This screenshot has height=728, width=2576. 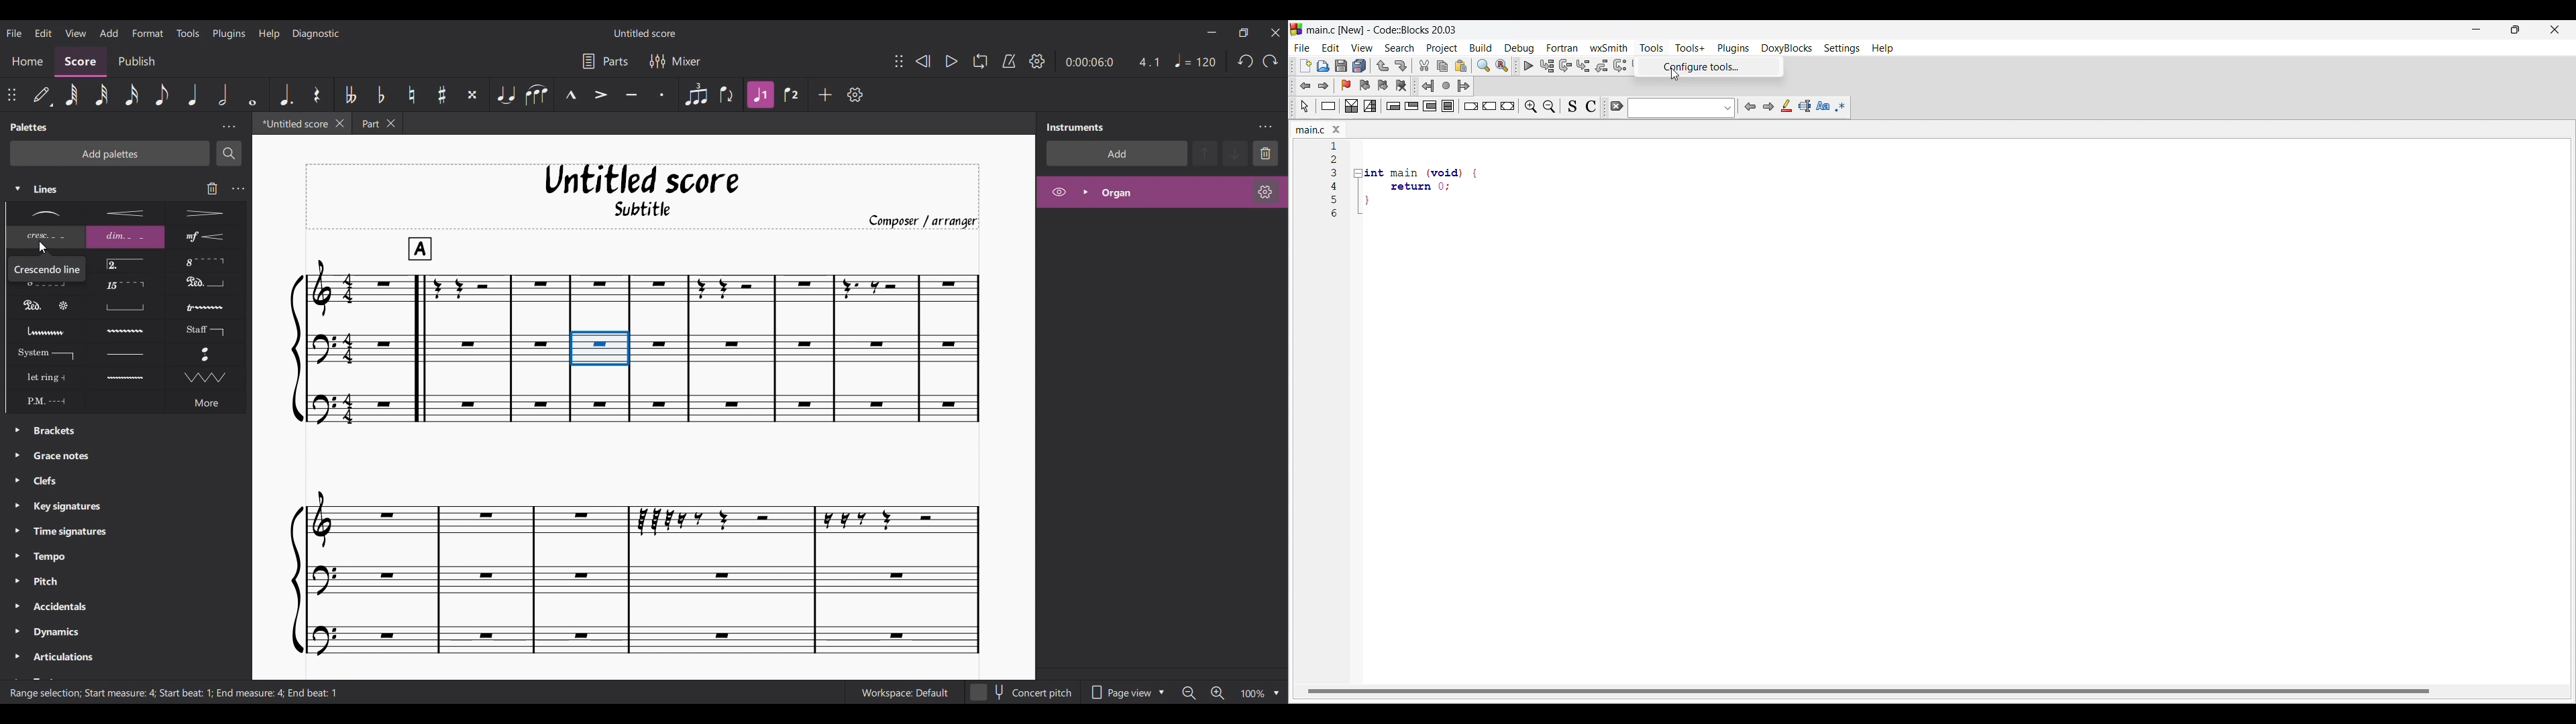 What do you see at coordinates (1362, 48) in the screenshot?
I see `View menu` at bounding box center [1362, 48].